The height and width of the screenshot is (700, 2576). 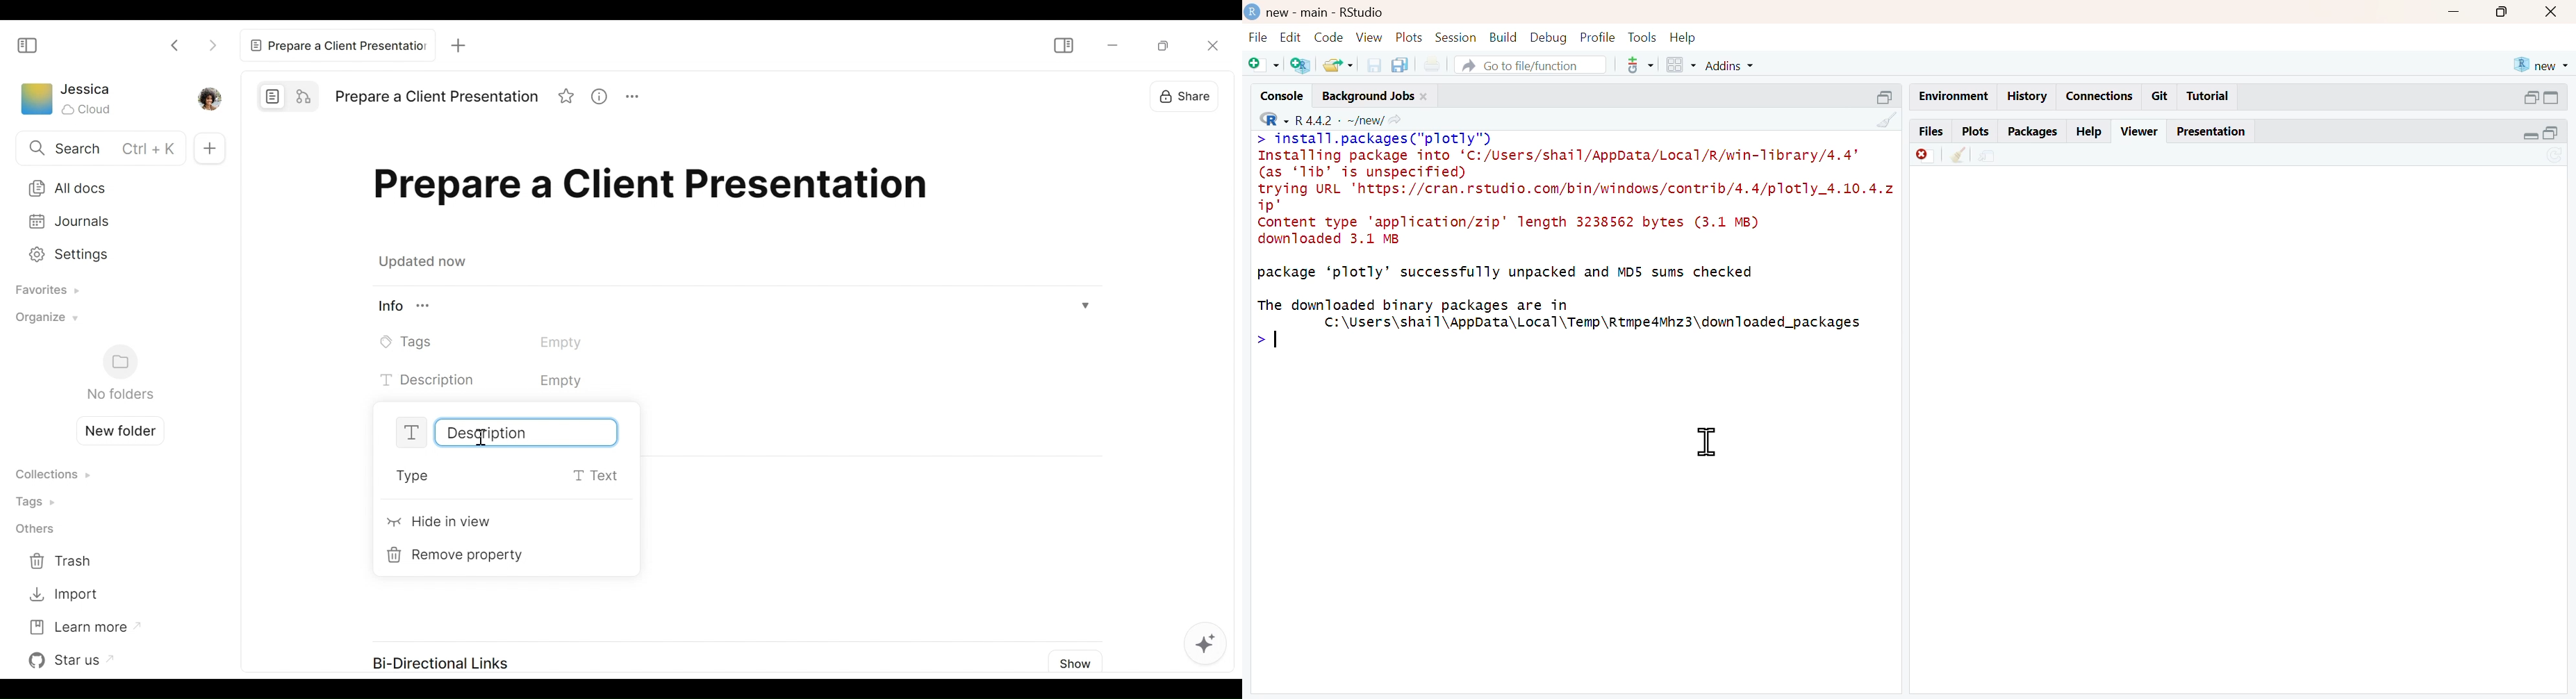 I want to click on console, so click(x=1275, y=93).